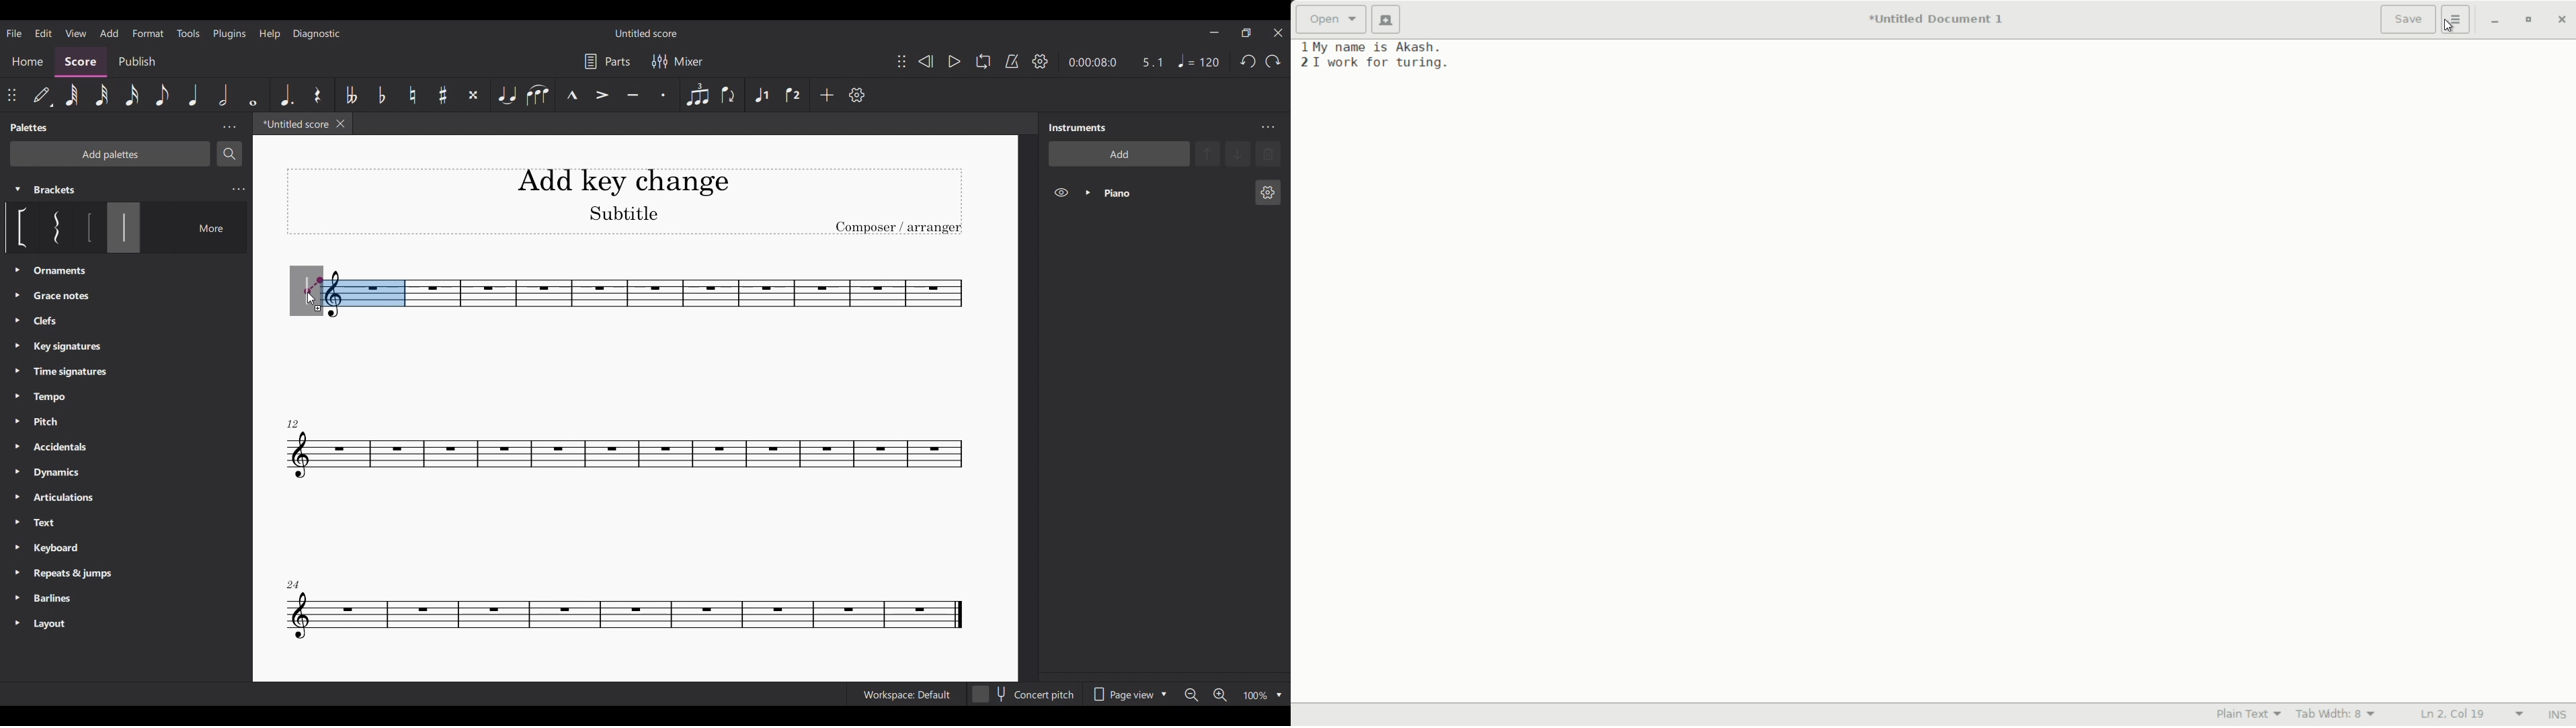 This screenshot has width=2576, height=728. I want to click on Title, sub-title, and composer name, so click(625, 201).